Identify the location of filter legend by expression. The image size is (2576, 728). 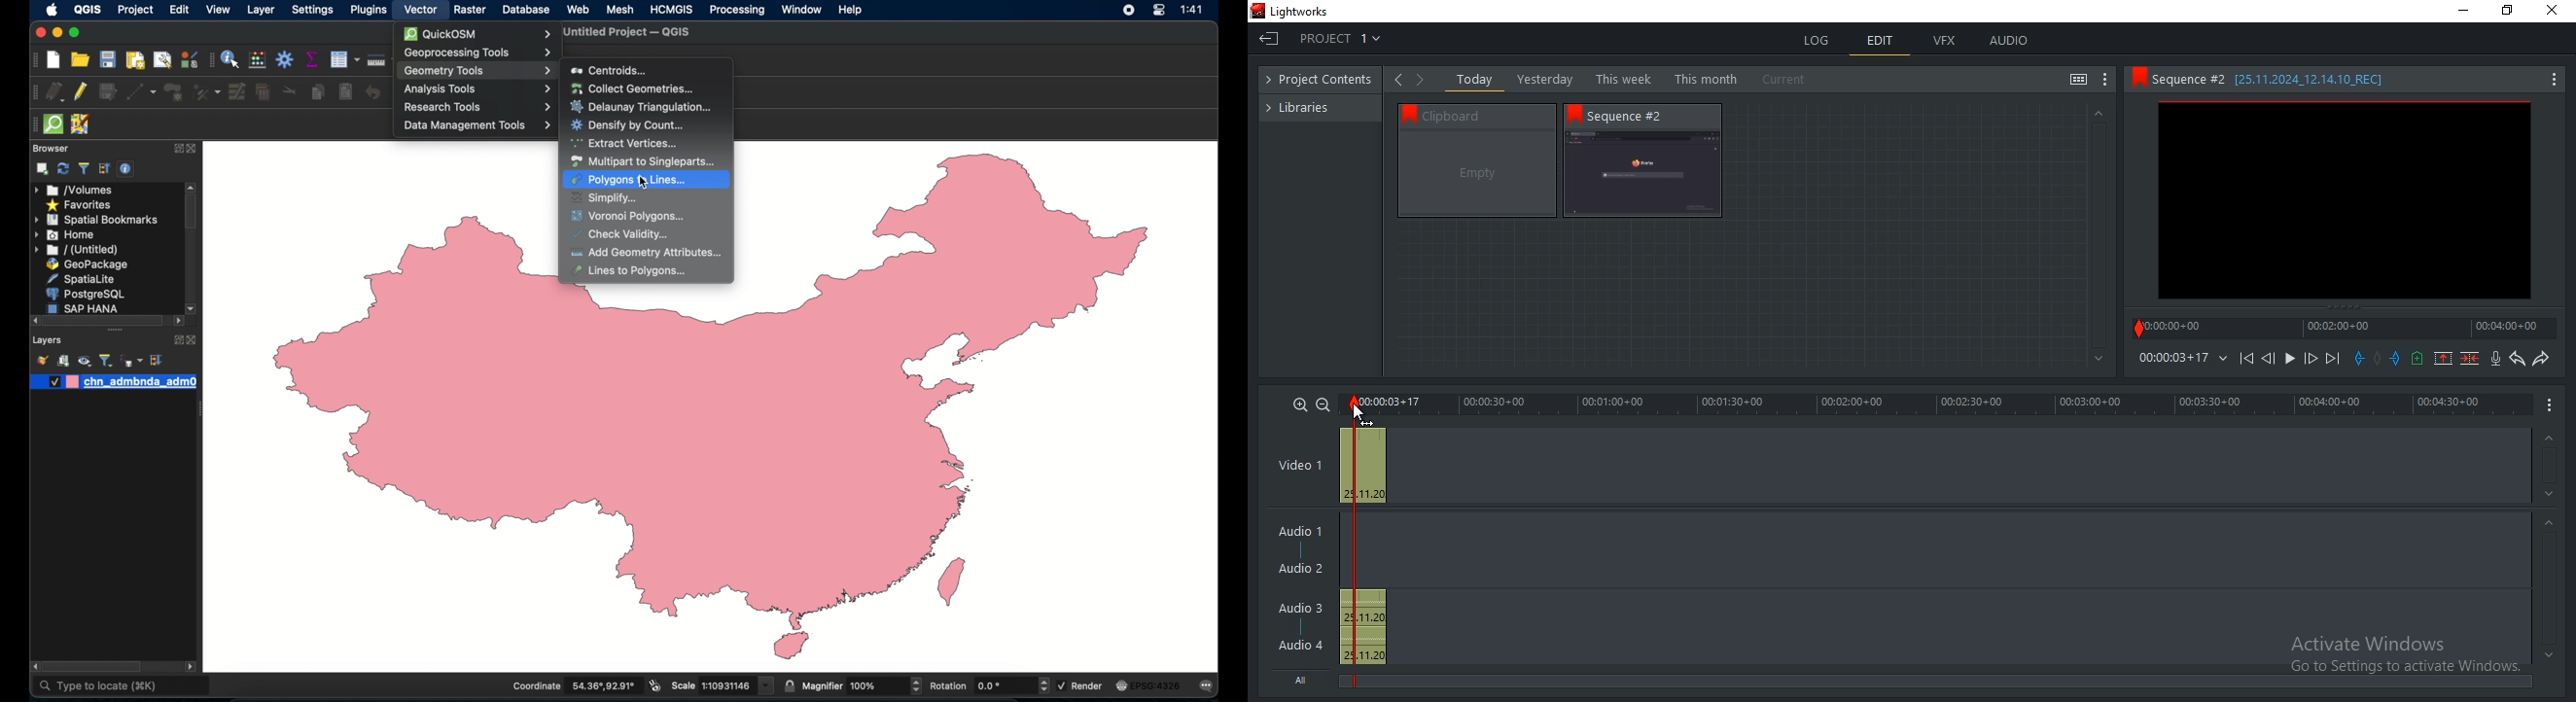
(131, 361).